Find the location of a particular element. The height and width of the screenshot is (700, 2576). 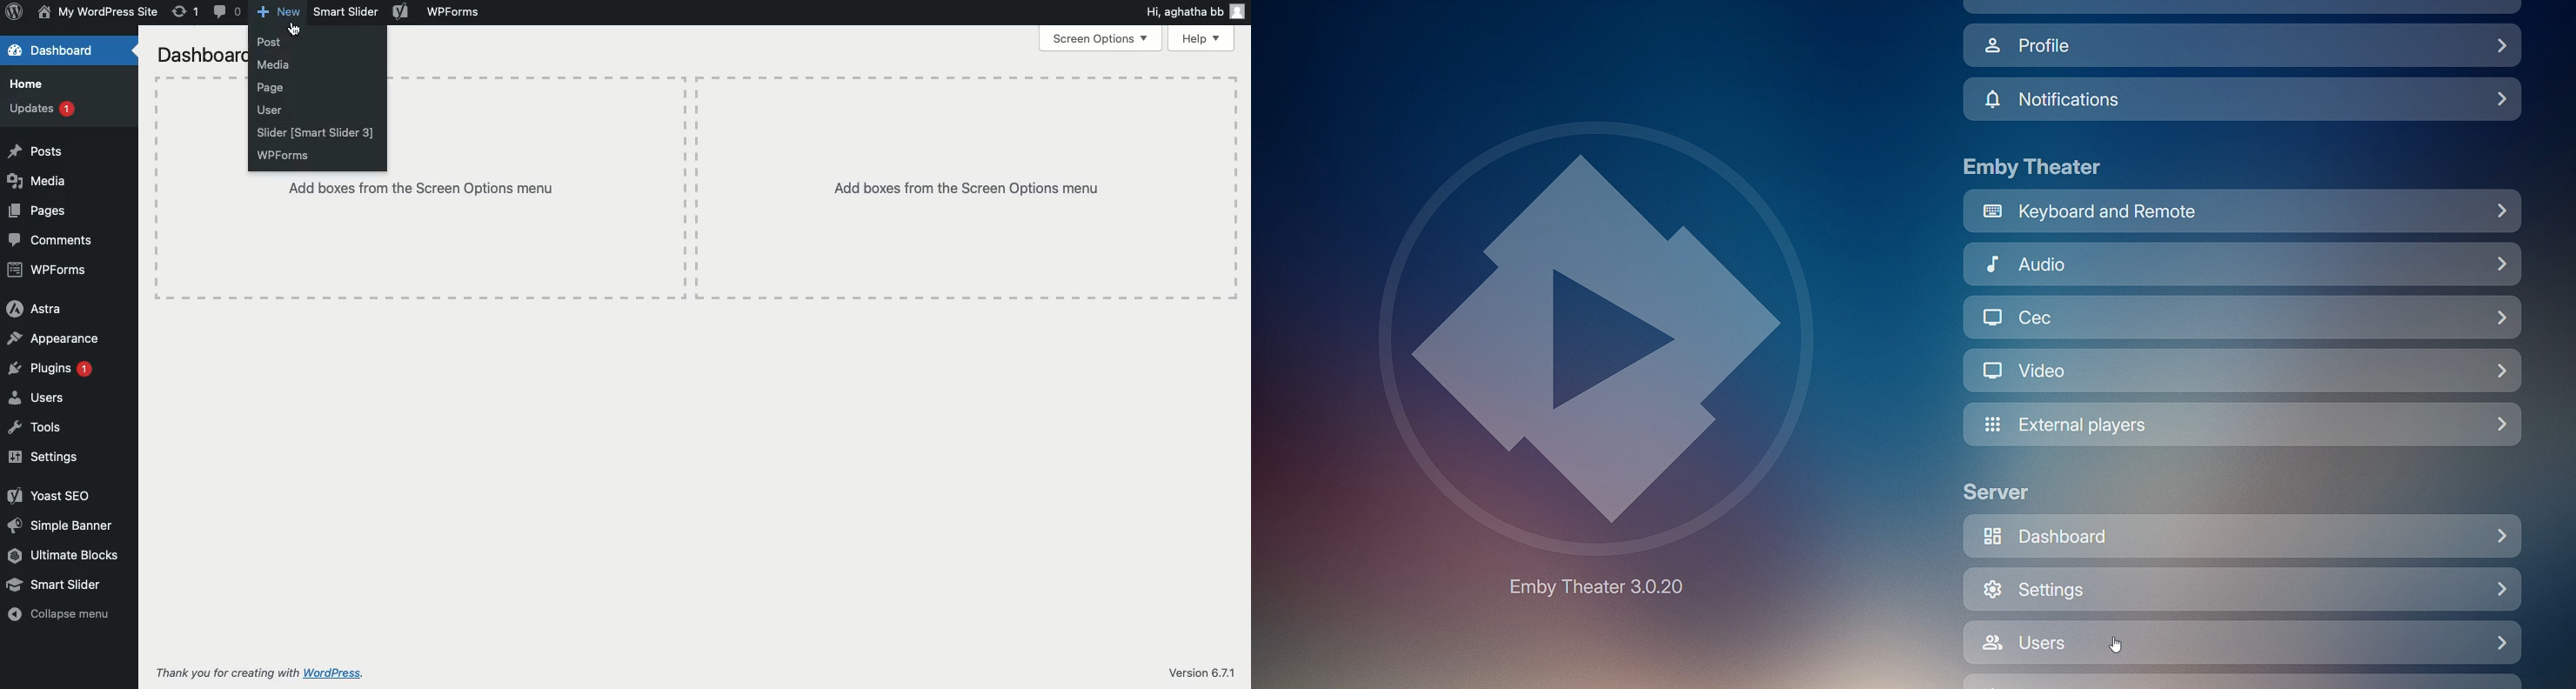

Collapse menu is located at coordinates (57, 613).